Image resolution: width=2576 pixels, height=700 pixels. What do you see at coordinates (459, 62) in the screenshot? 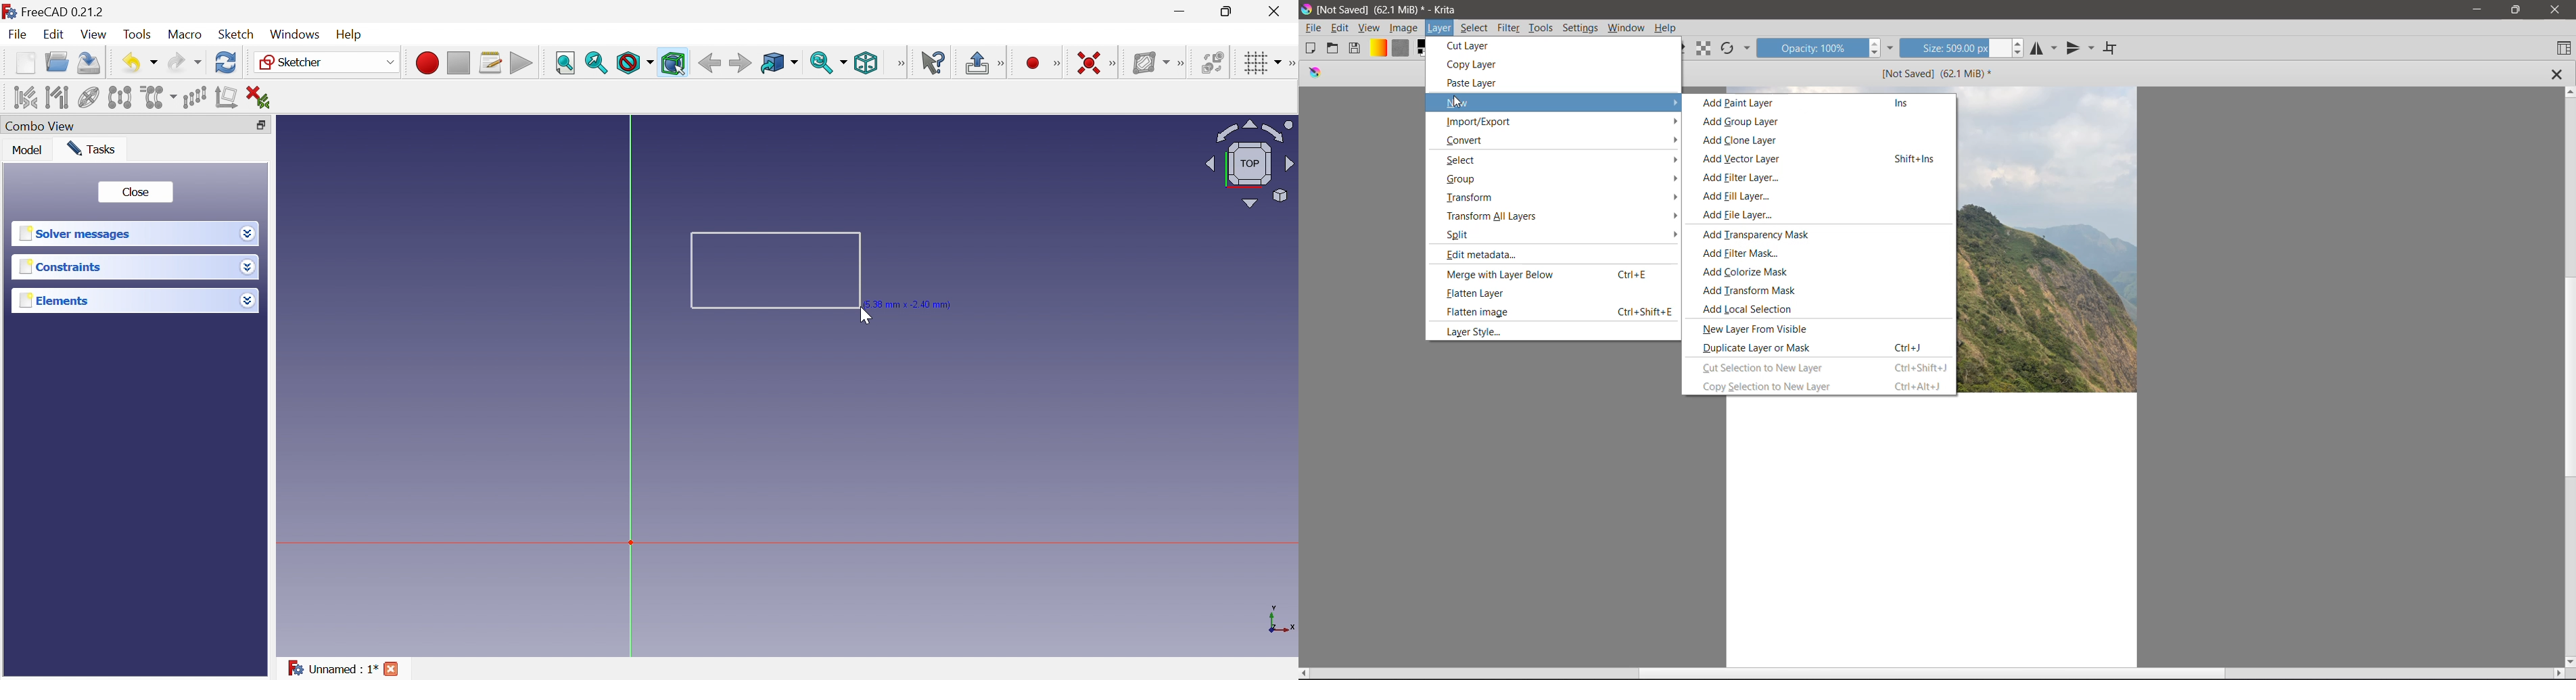
I see `Stop macro recording` at bounding box center [459, 62].